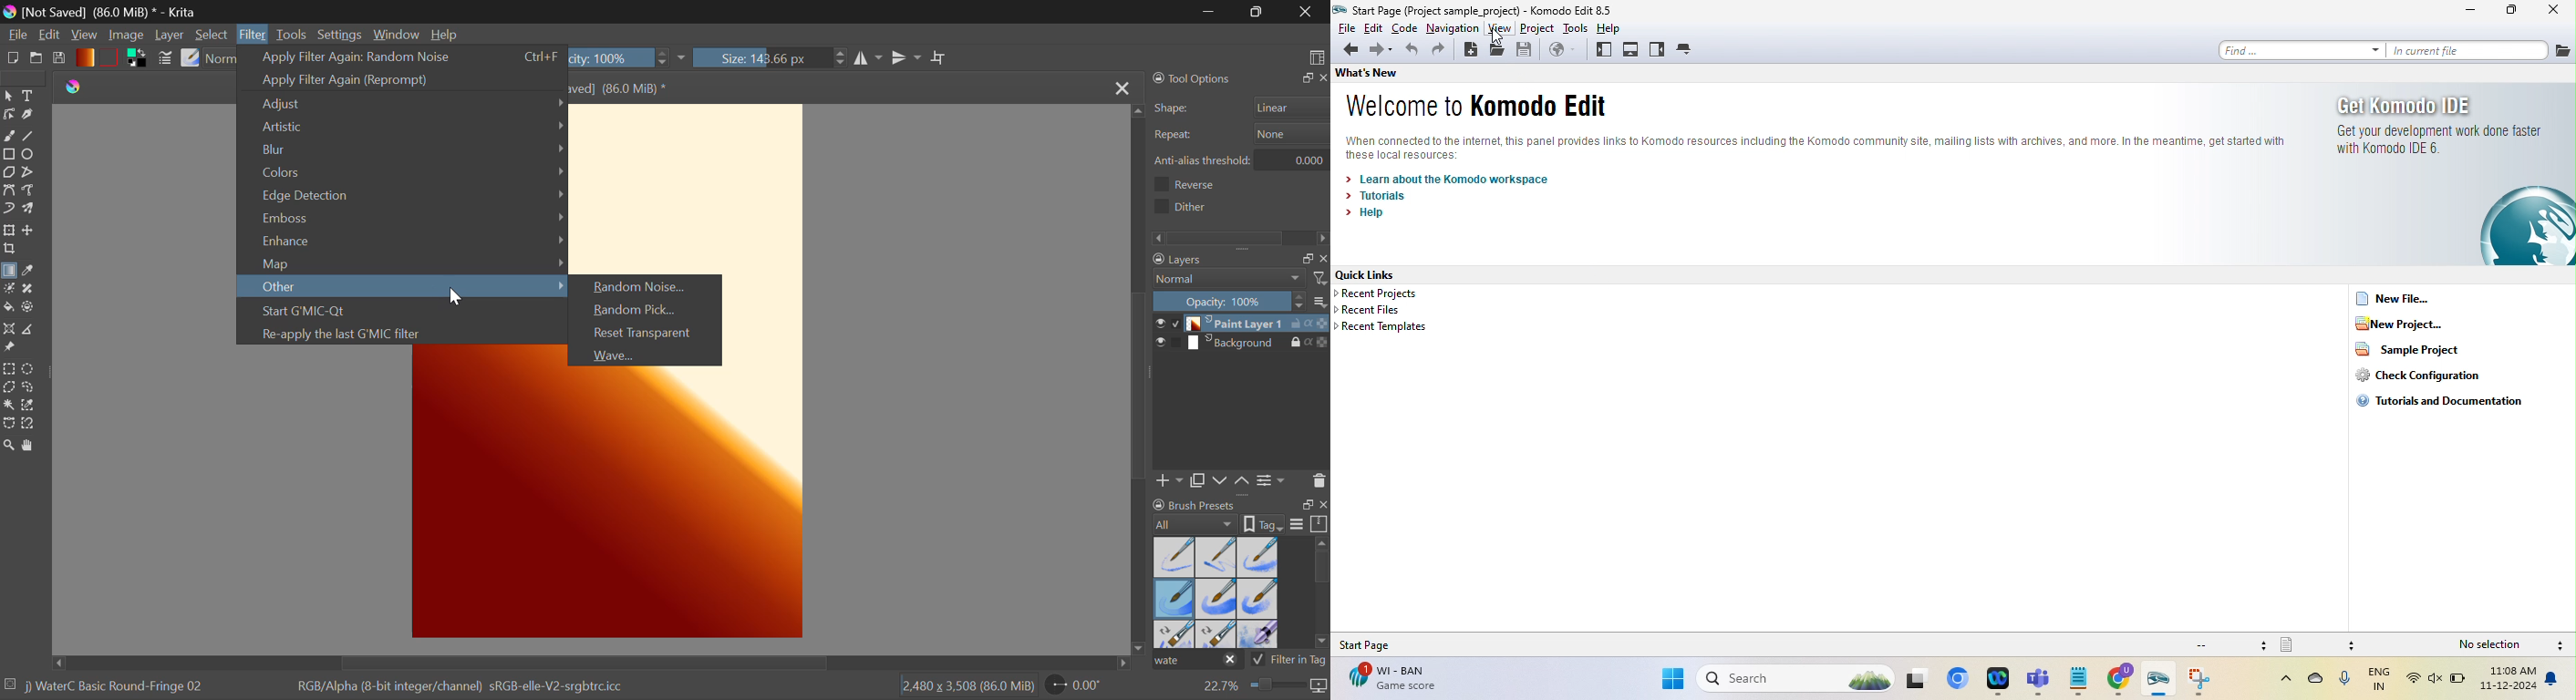  What do you see at coordinates (869, 60) in the screenshot?
I see `Vertical Mirror Flip` at bounding box center [869, 60].